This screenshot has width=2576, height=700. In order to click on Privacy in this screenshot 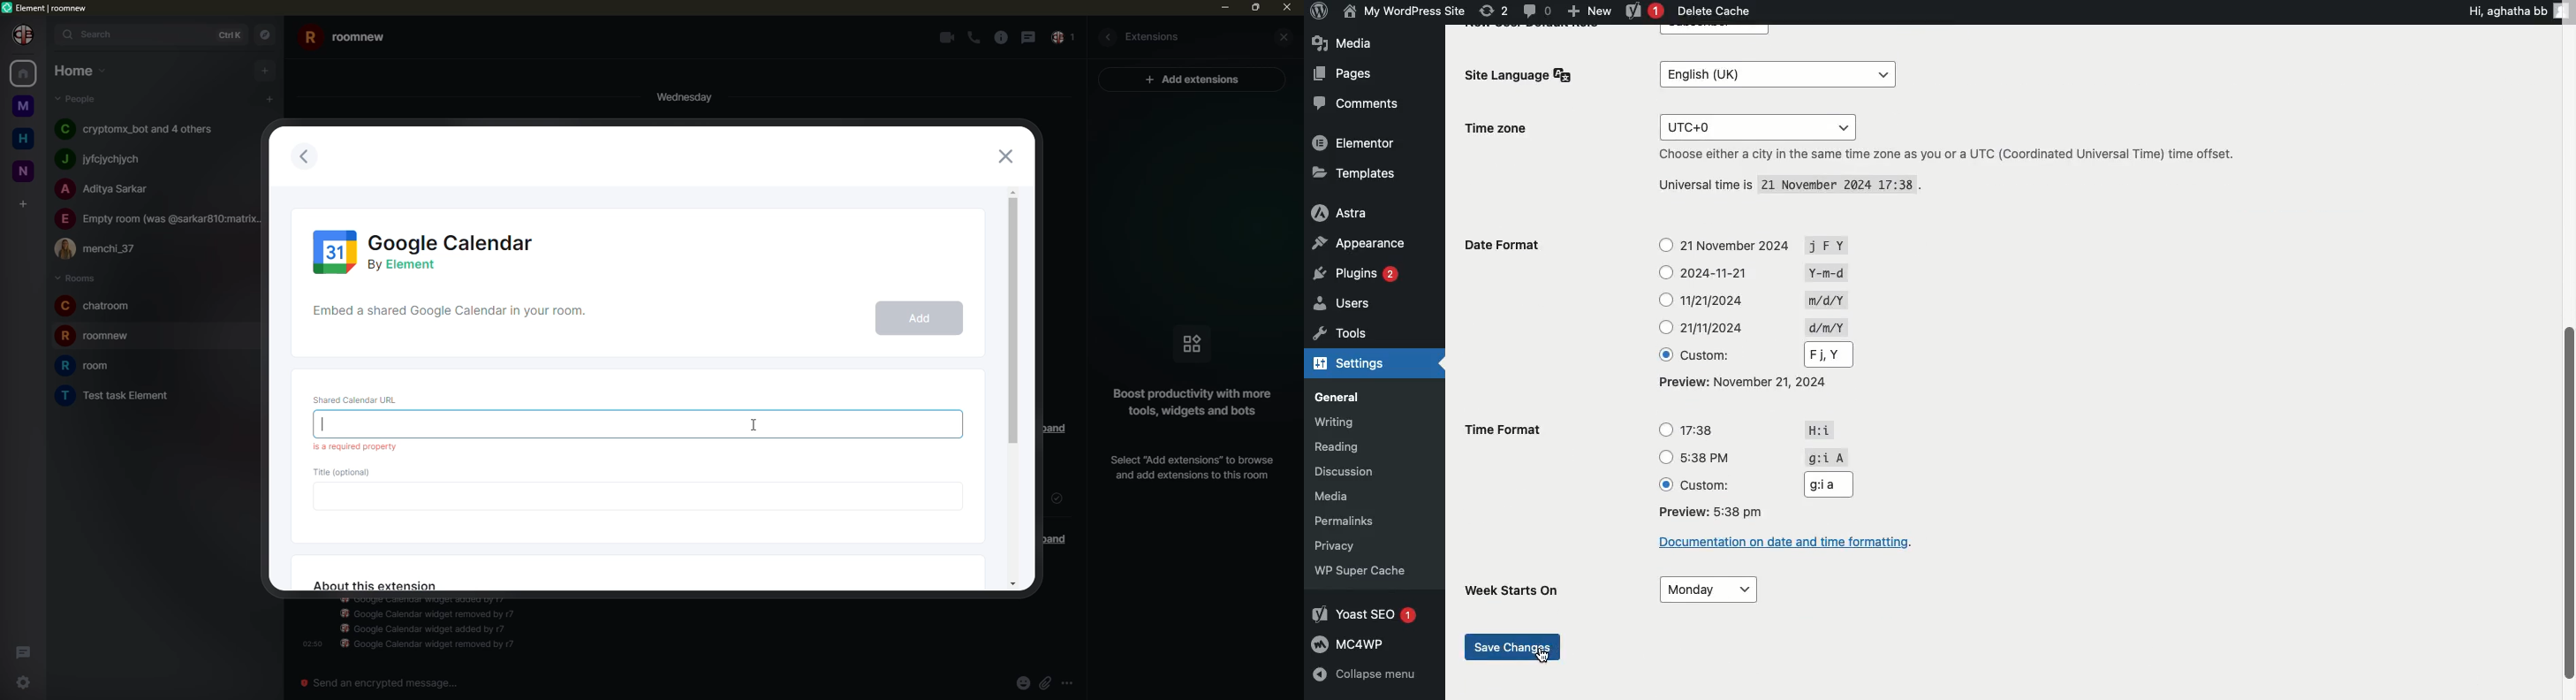, I will do `click(1352, 546)`.